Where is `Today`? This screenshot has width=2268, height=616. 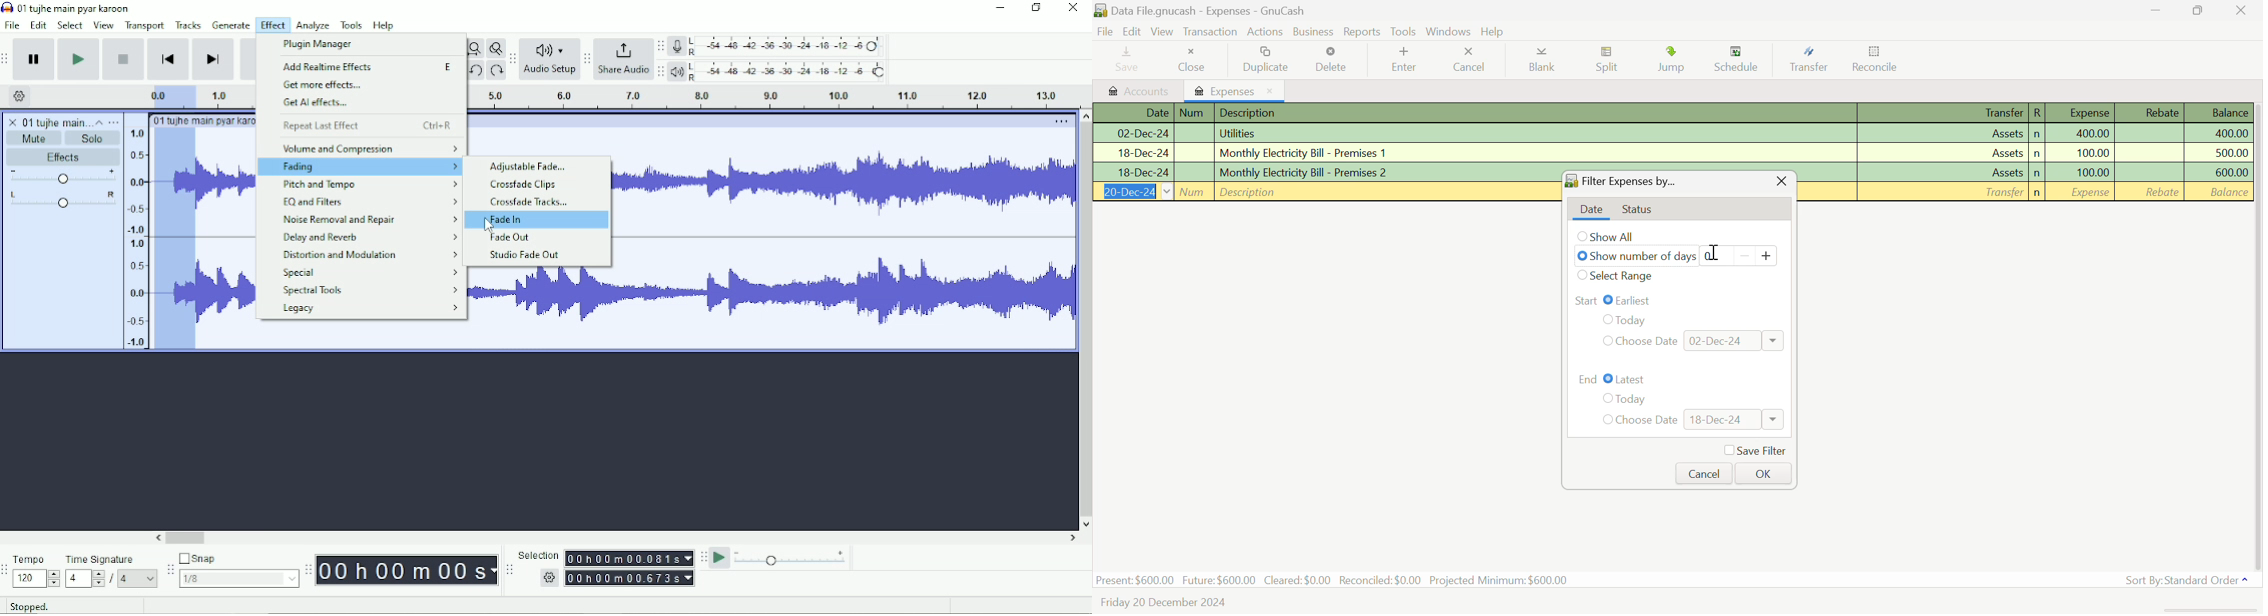 Today is located at coordinates (1625, 400).